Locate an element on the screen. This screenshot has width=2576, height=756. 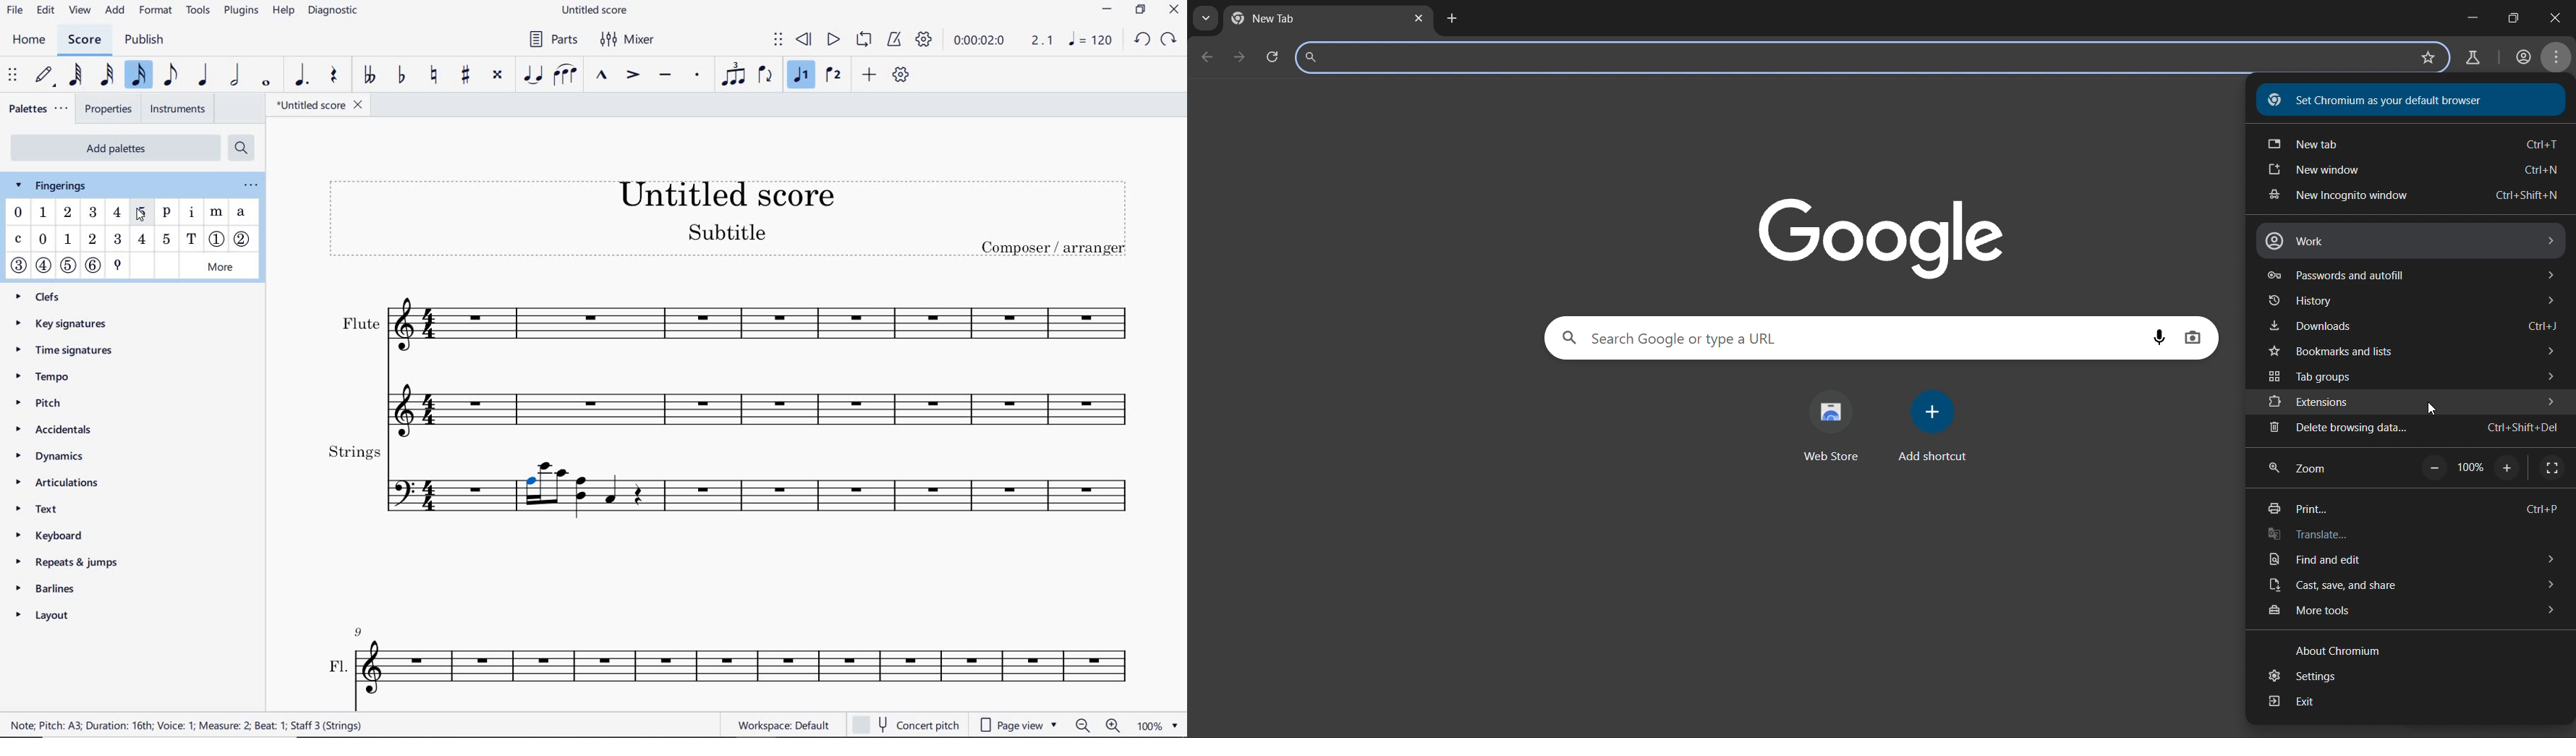
toggle flat is located at coordinates (401, 76).